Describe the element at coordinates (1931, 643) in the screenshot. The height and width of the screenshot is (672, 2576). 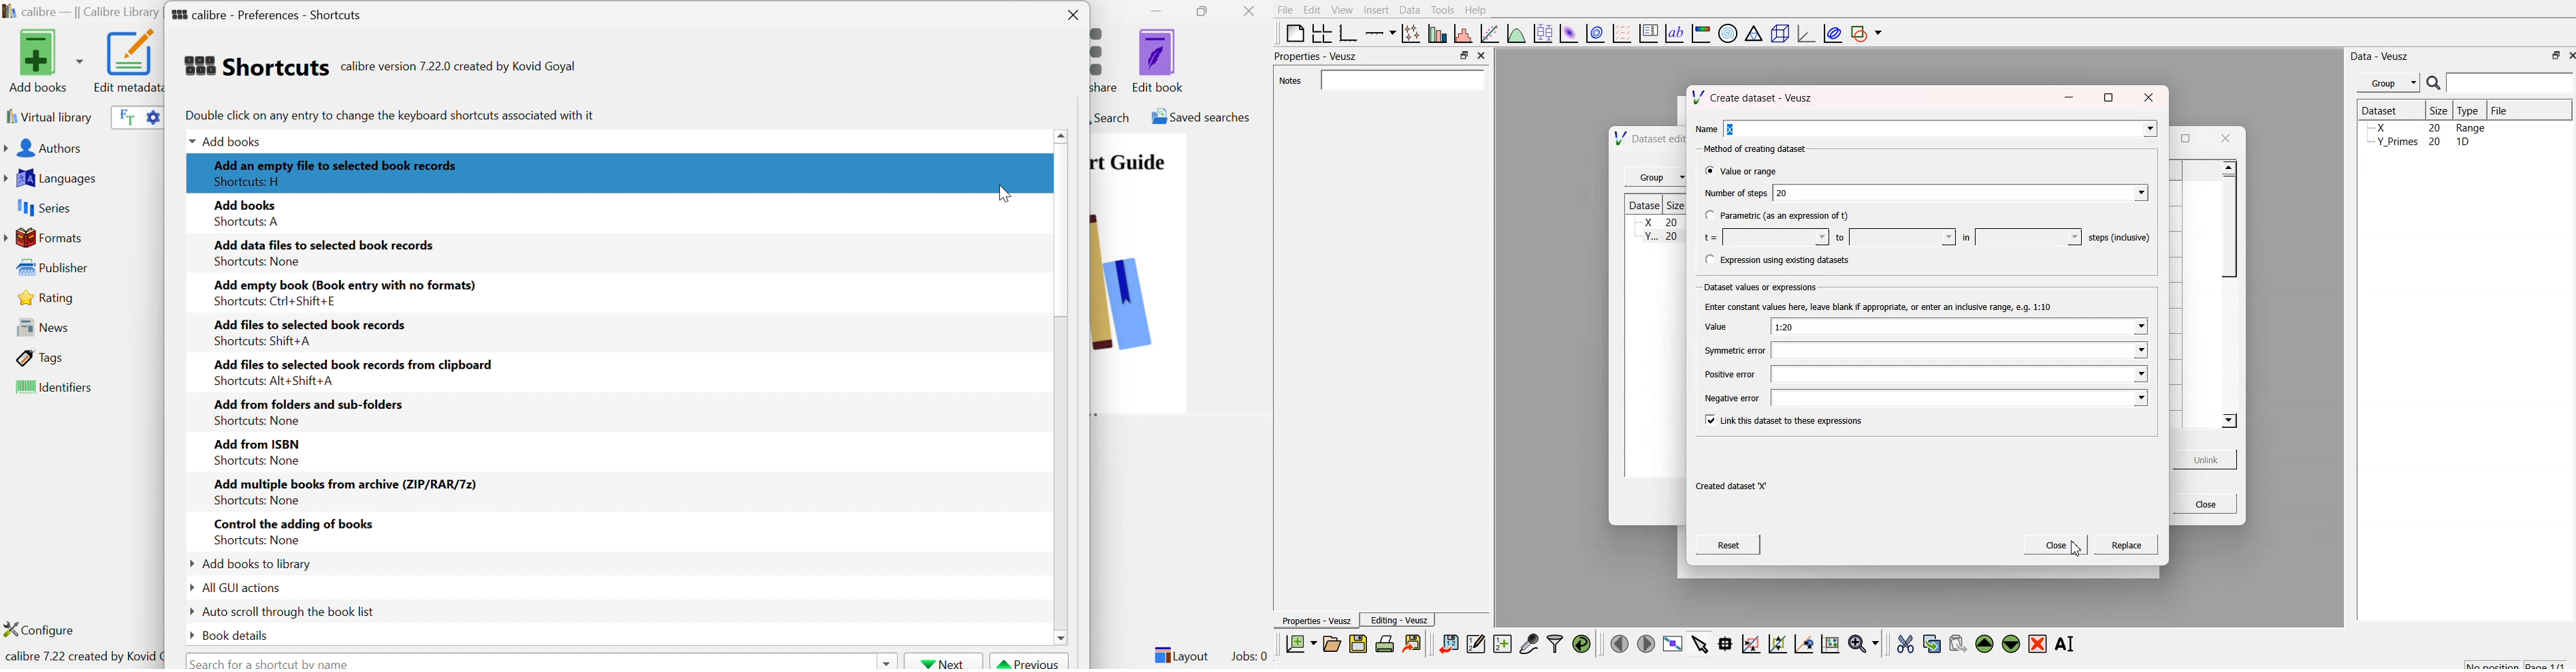
I see `copy the widget` at that location.